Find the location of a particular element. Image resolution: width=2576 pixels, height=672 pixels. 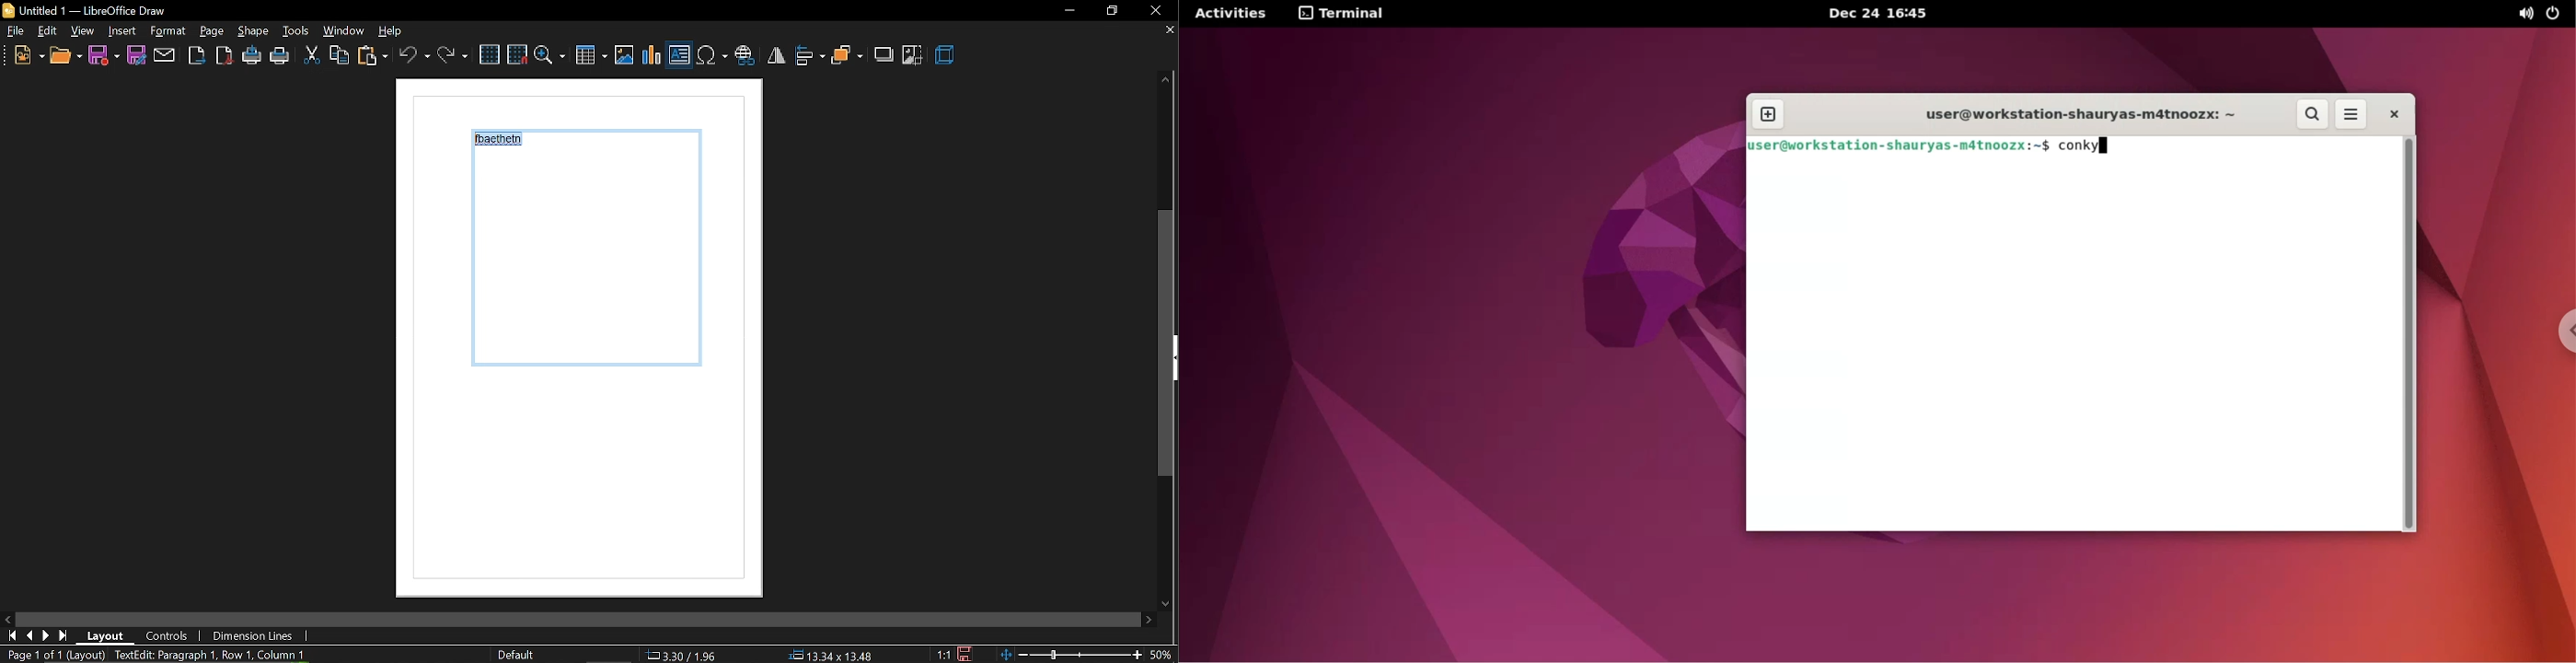

move up is located at coordinates (1166, 81).